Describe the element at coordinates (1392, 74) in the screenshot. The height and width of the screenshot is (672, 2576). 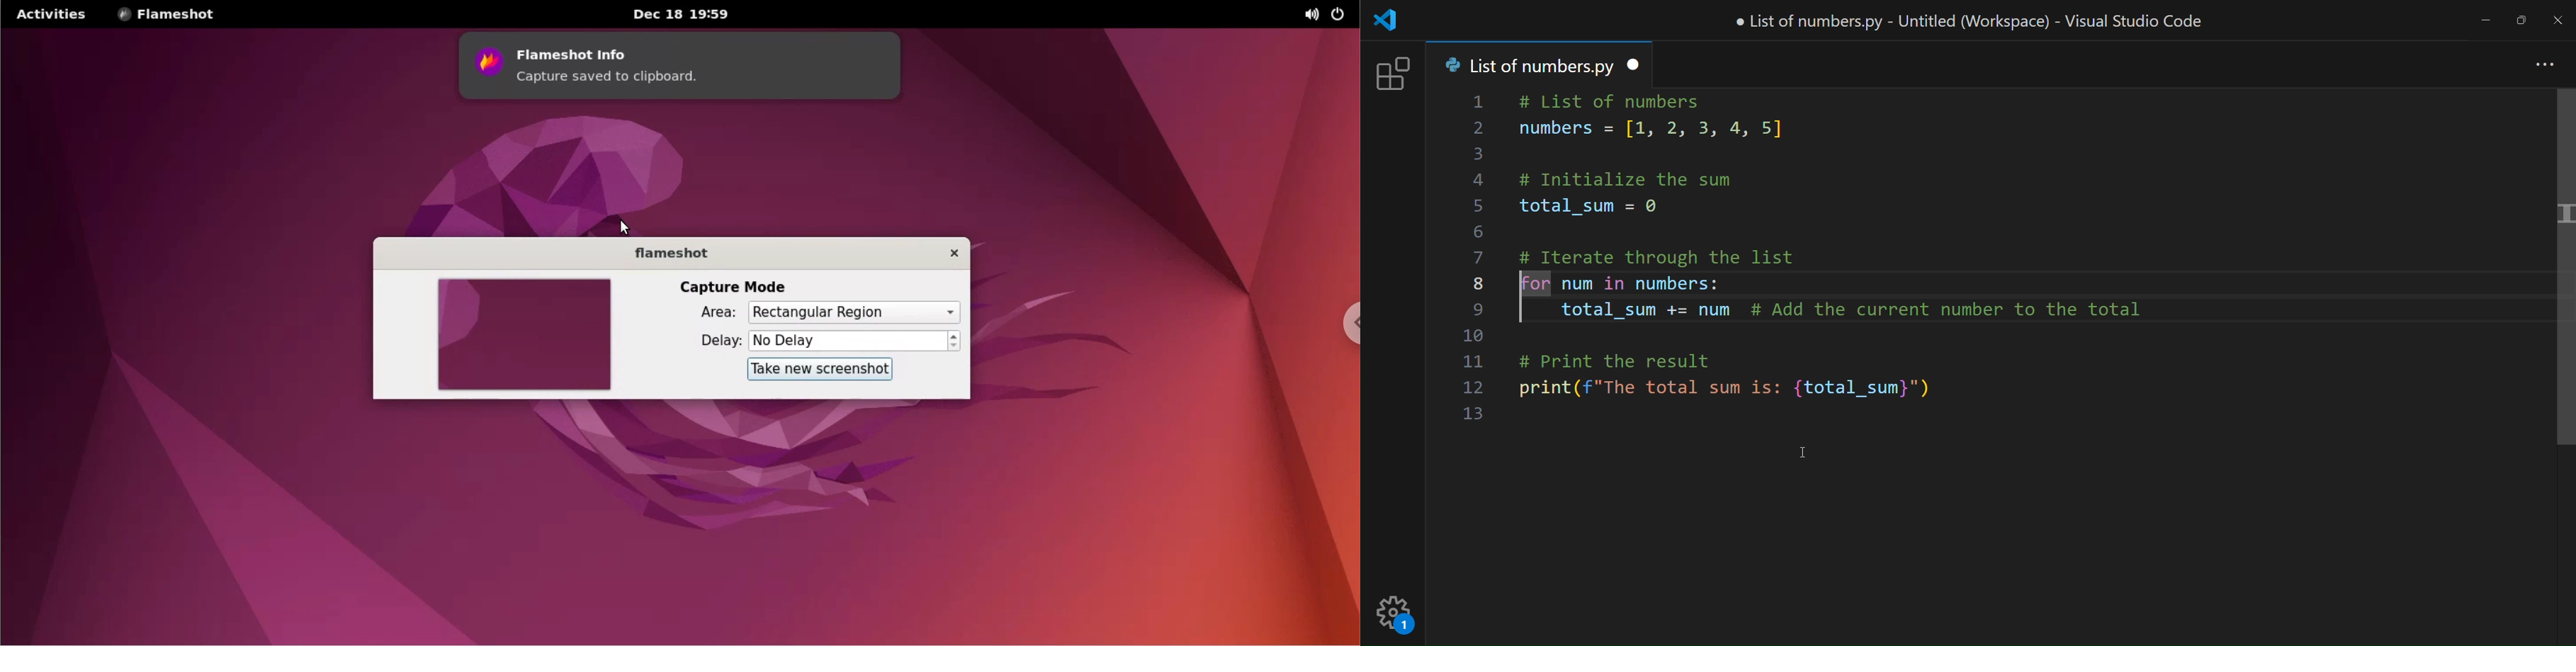
I see `extension` at that location.